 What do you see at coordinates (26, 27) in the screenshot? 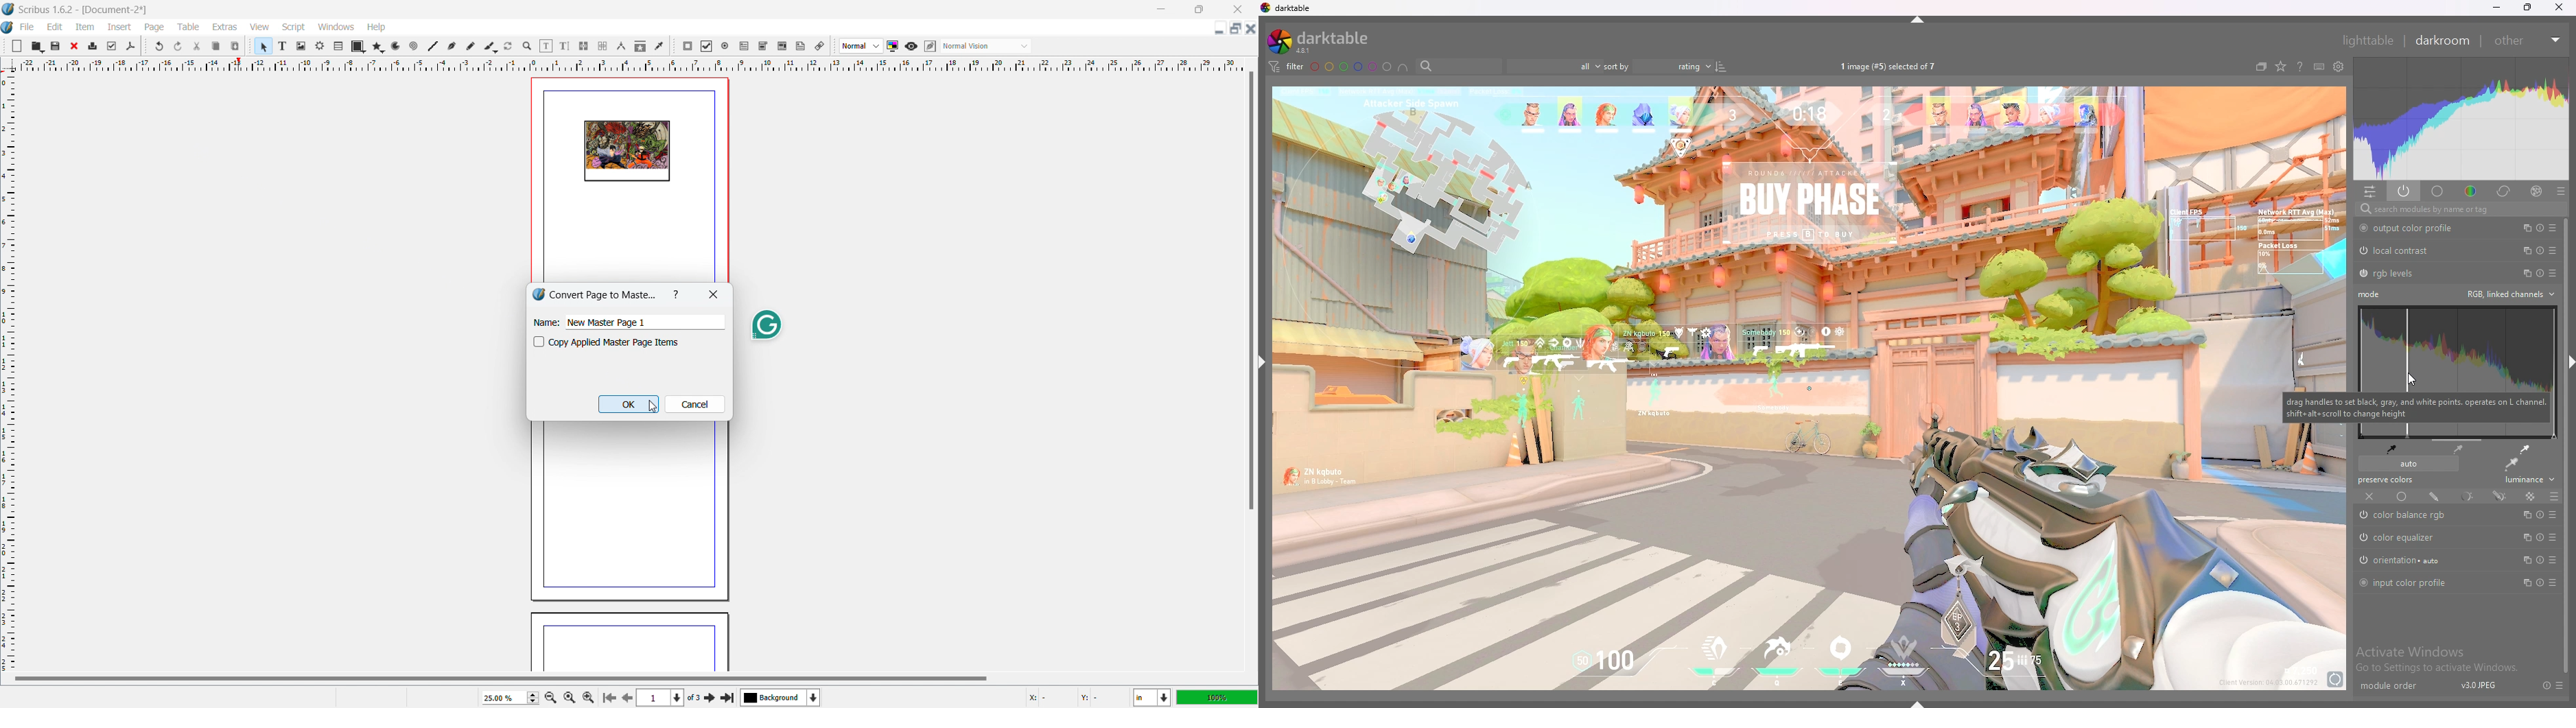
I see `file` at bounding box center [26, 27].